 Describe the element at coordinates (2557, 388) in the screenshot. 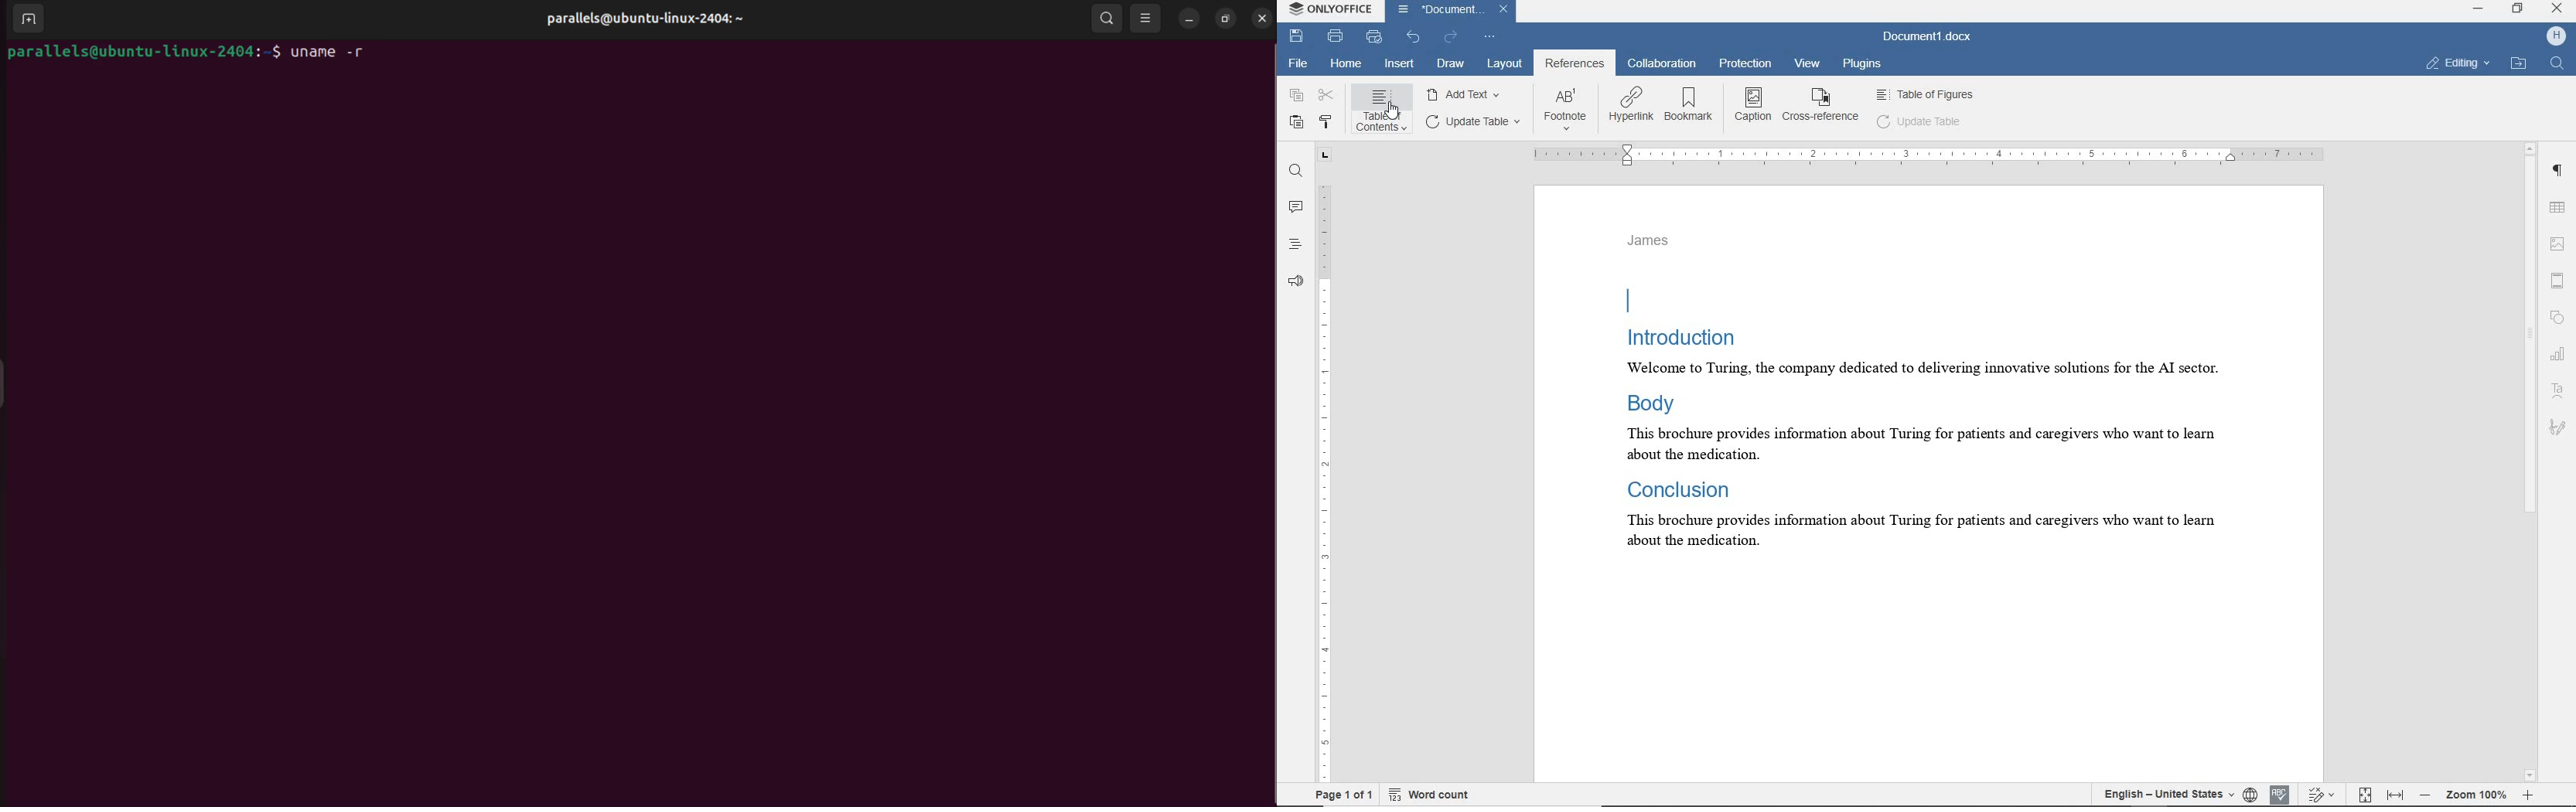

I see `text art` at that location.